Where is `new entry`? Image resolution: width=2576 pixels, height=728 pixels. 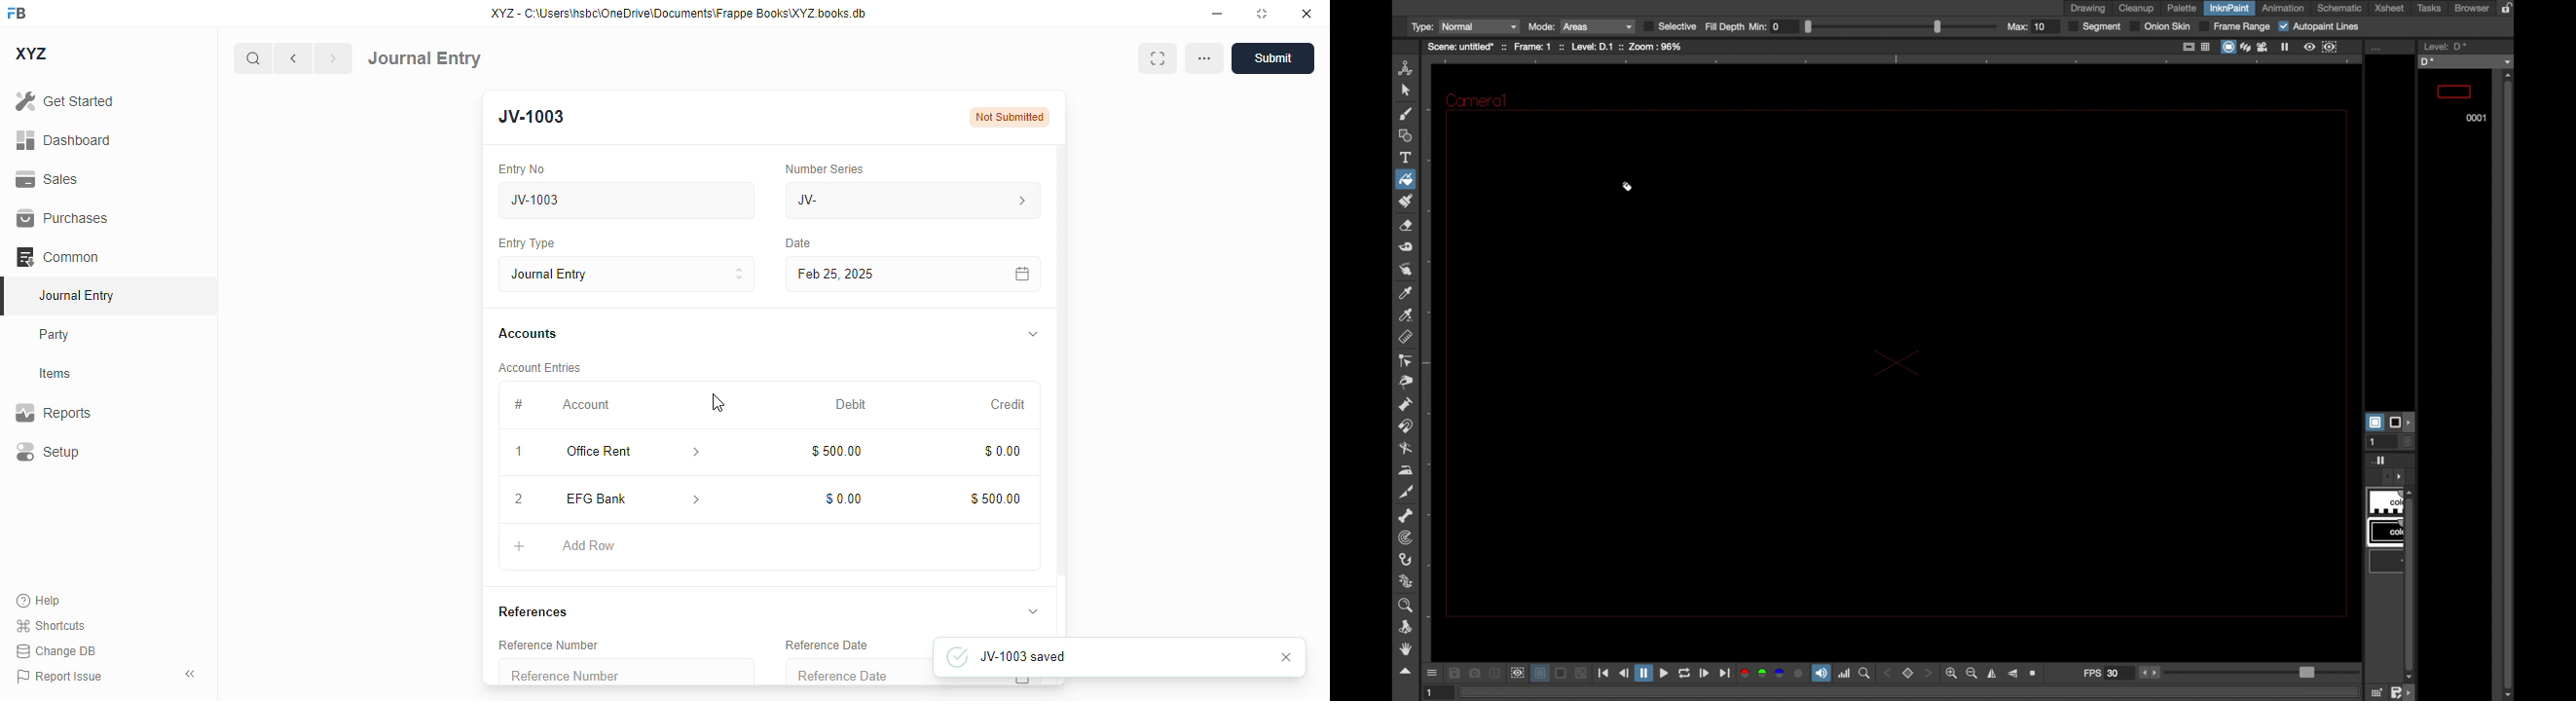
new entry is located at coordinates (539, 117).